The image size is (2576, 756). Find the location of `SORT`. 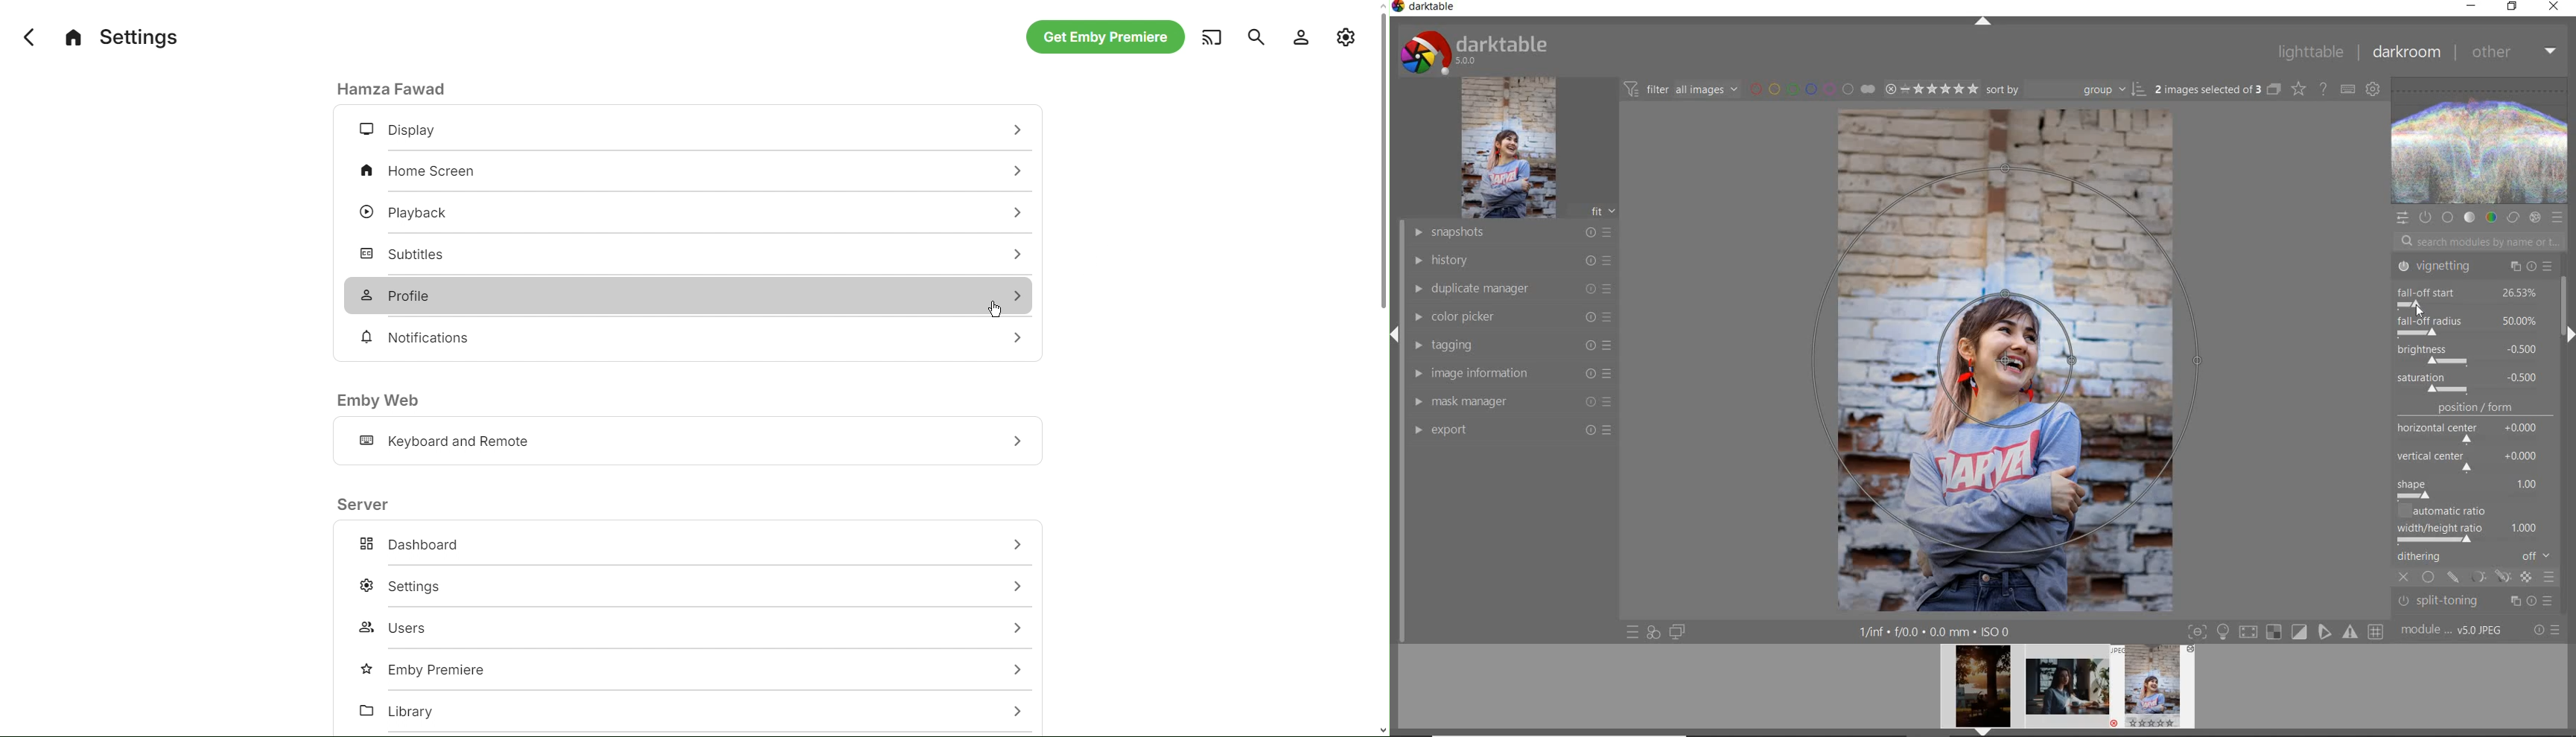

SORT is located at coordinates (2066, 88).